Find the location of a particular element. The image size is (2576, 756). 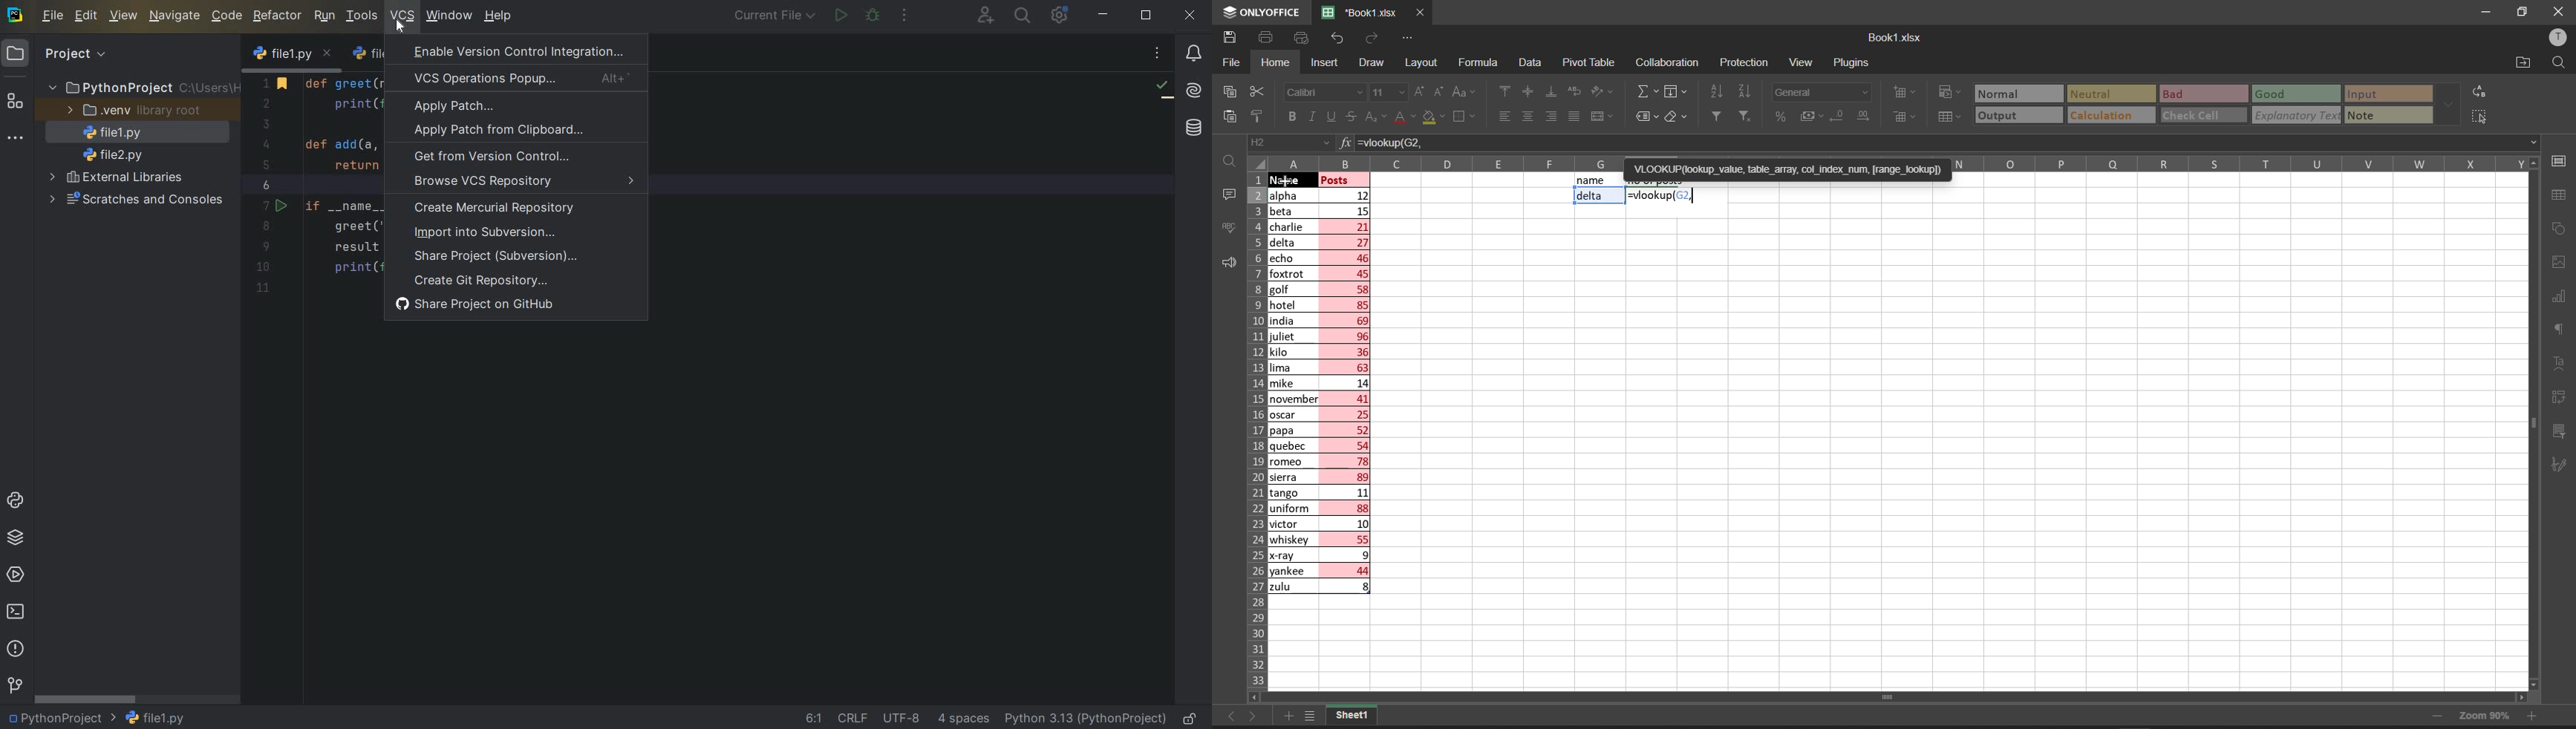

feedback and support is located at coordinates (1225, 263).